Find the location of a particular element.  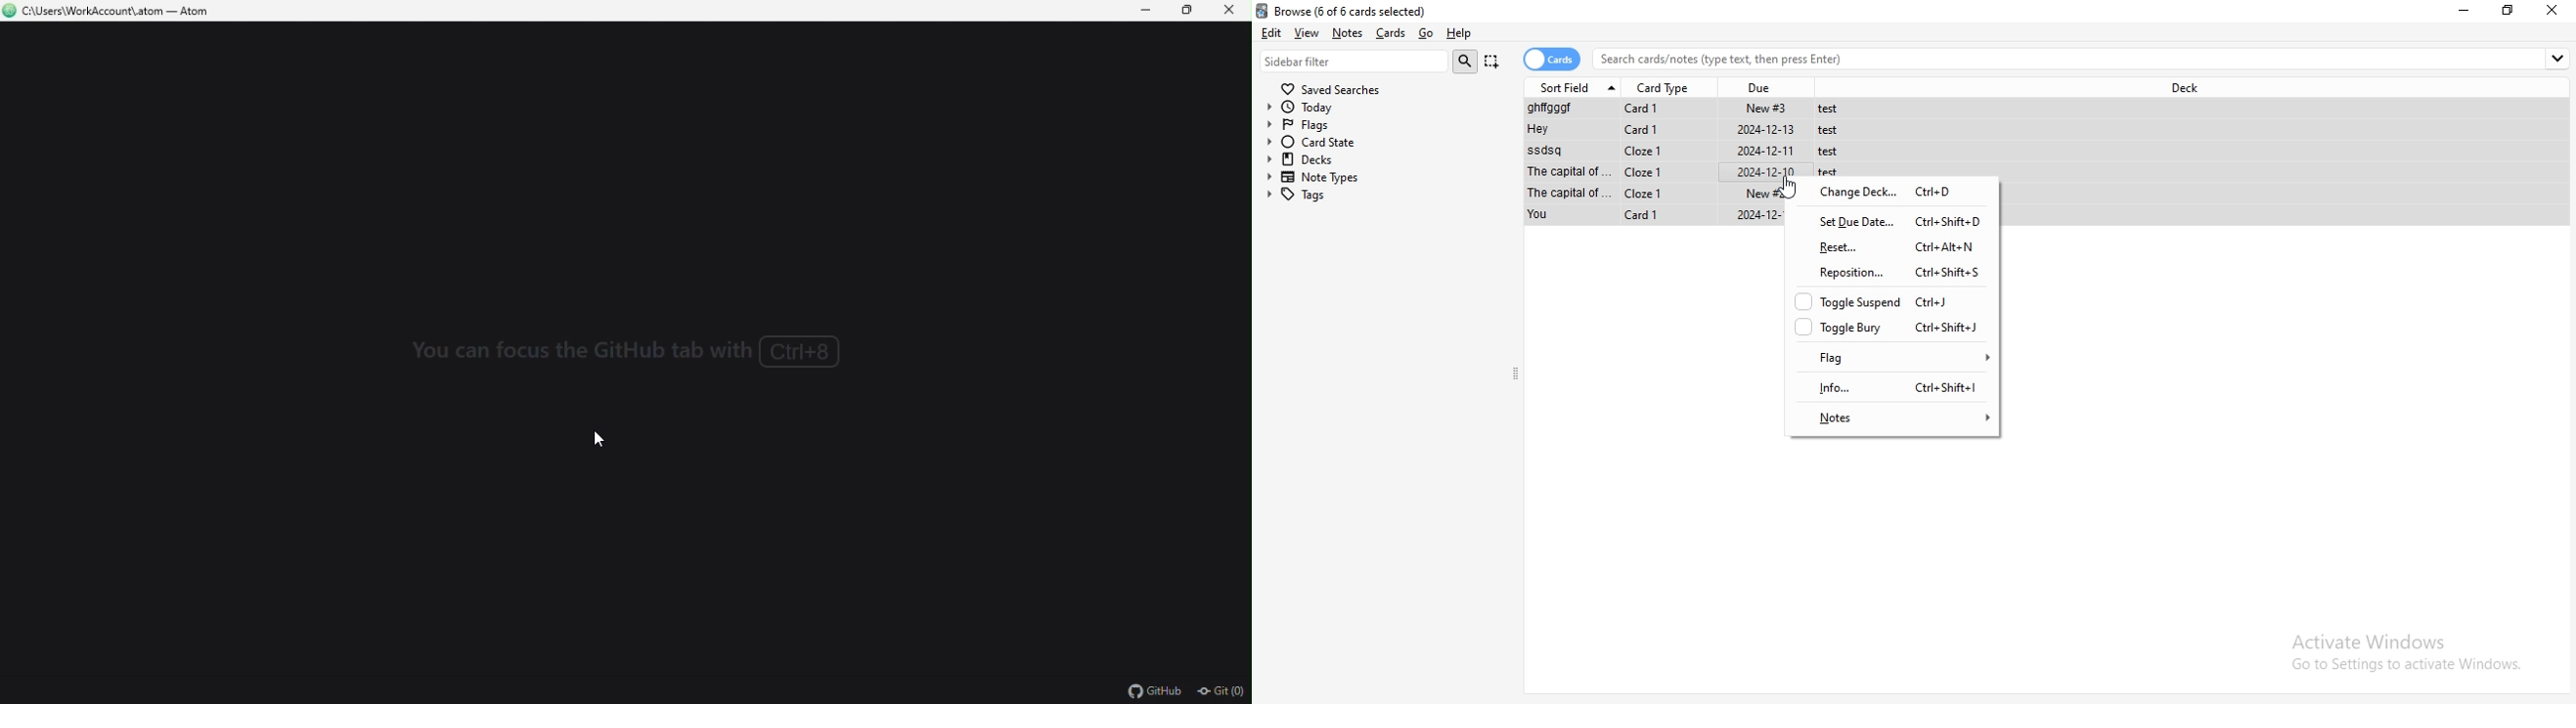

change deck is located at coordinates (1890, 192).